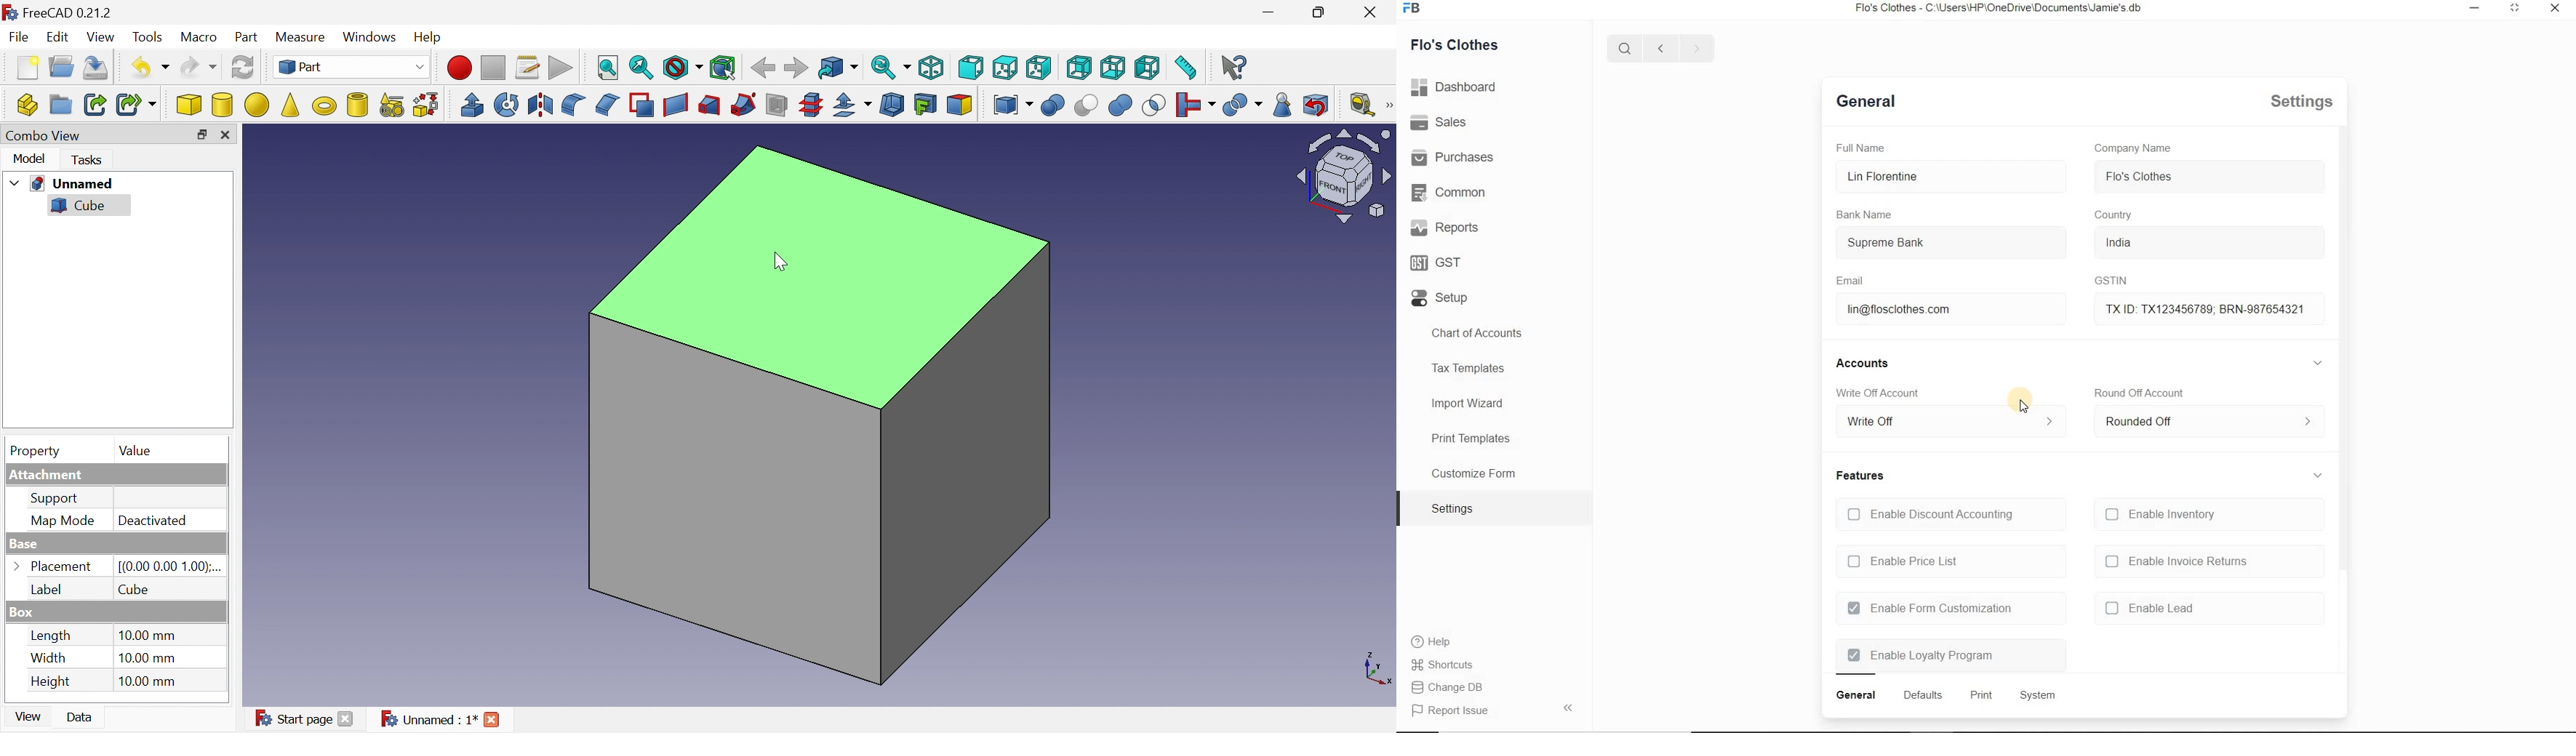 The height and width of the screenshot is (756, 2576). What do you see at coordinates (1493, 404) in the screenshot?
I see `Import Wizard` at bounding box center [1493, 404].